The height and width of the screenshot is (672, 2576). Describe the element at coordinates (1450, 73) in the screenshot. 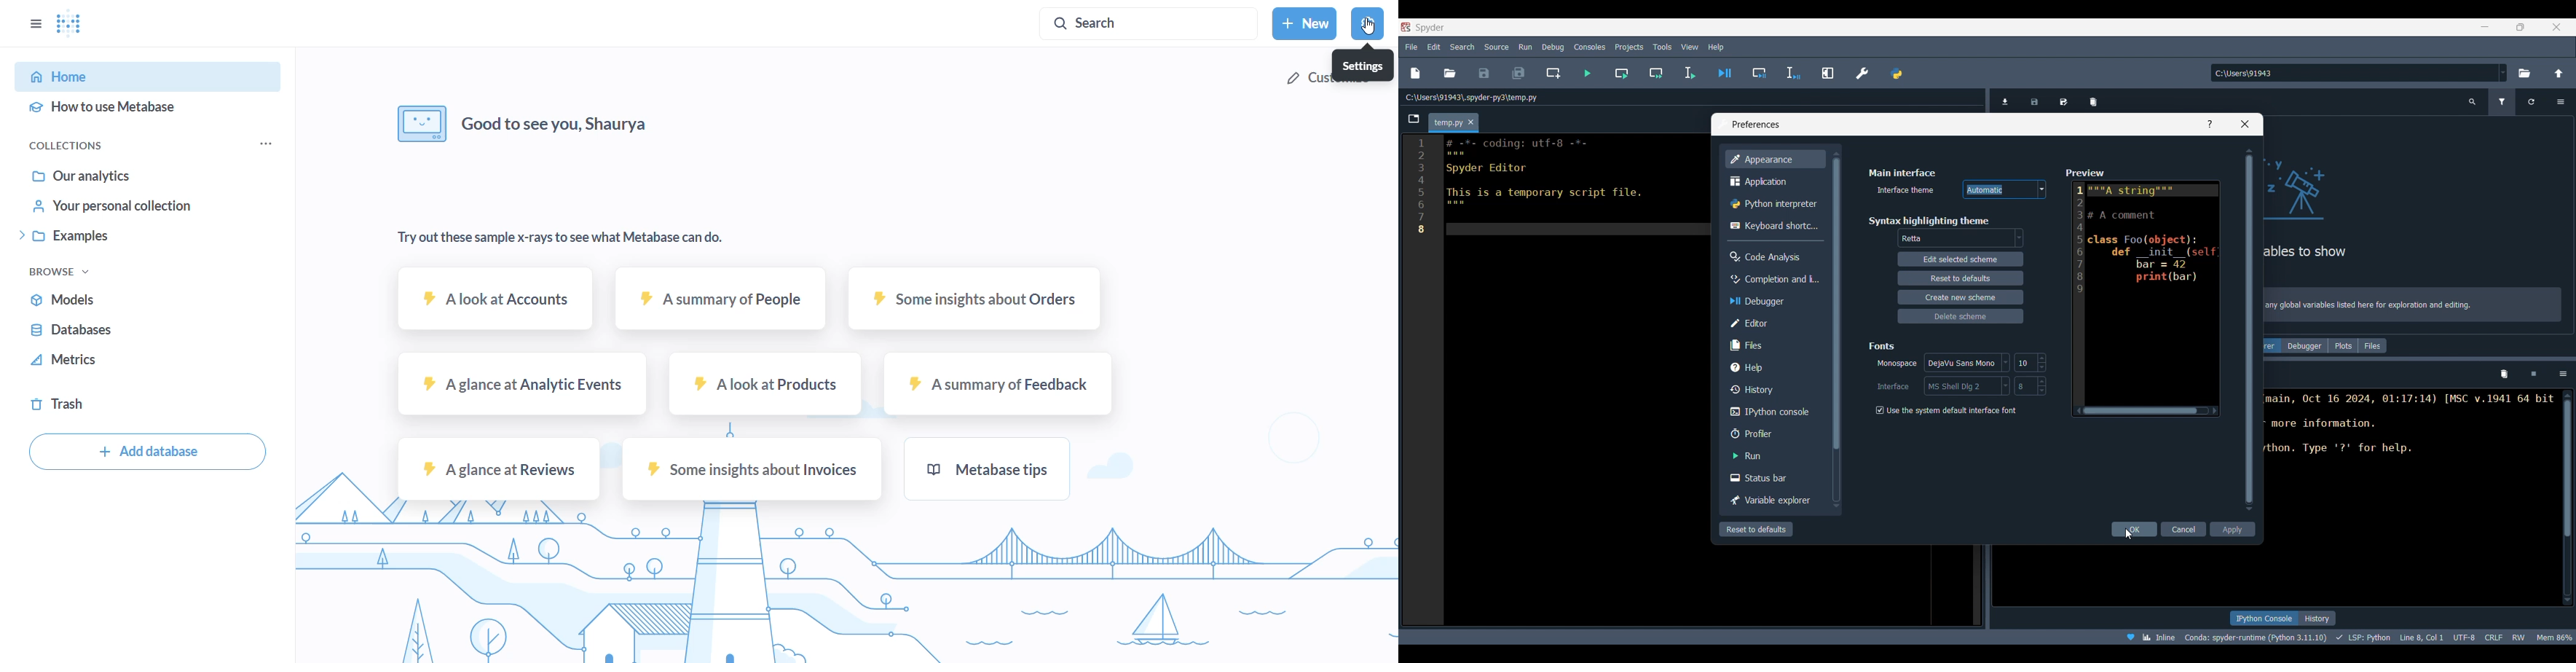

I see `Open` at that location.